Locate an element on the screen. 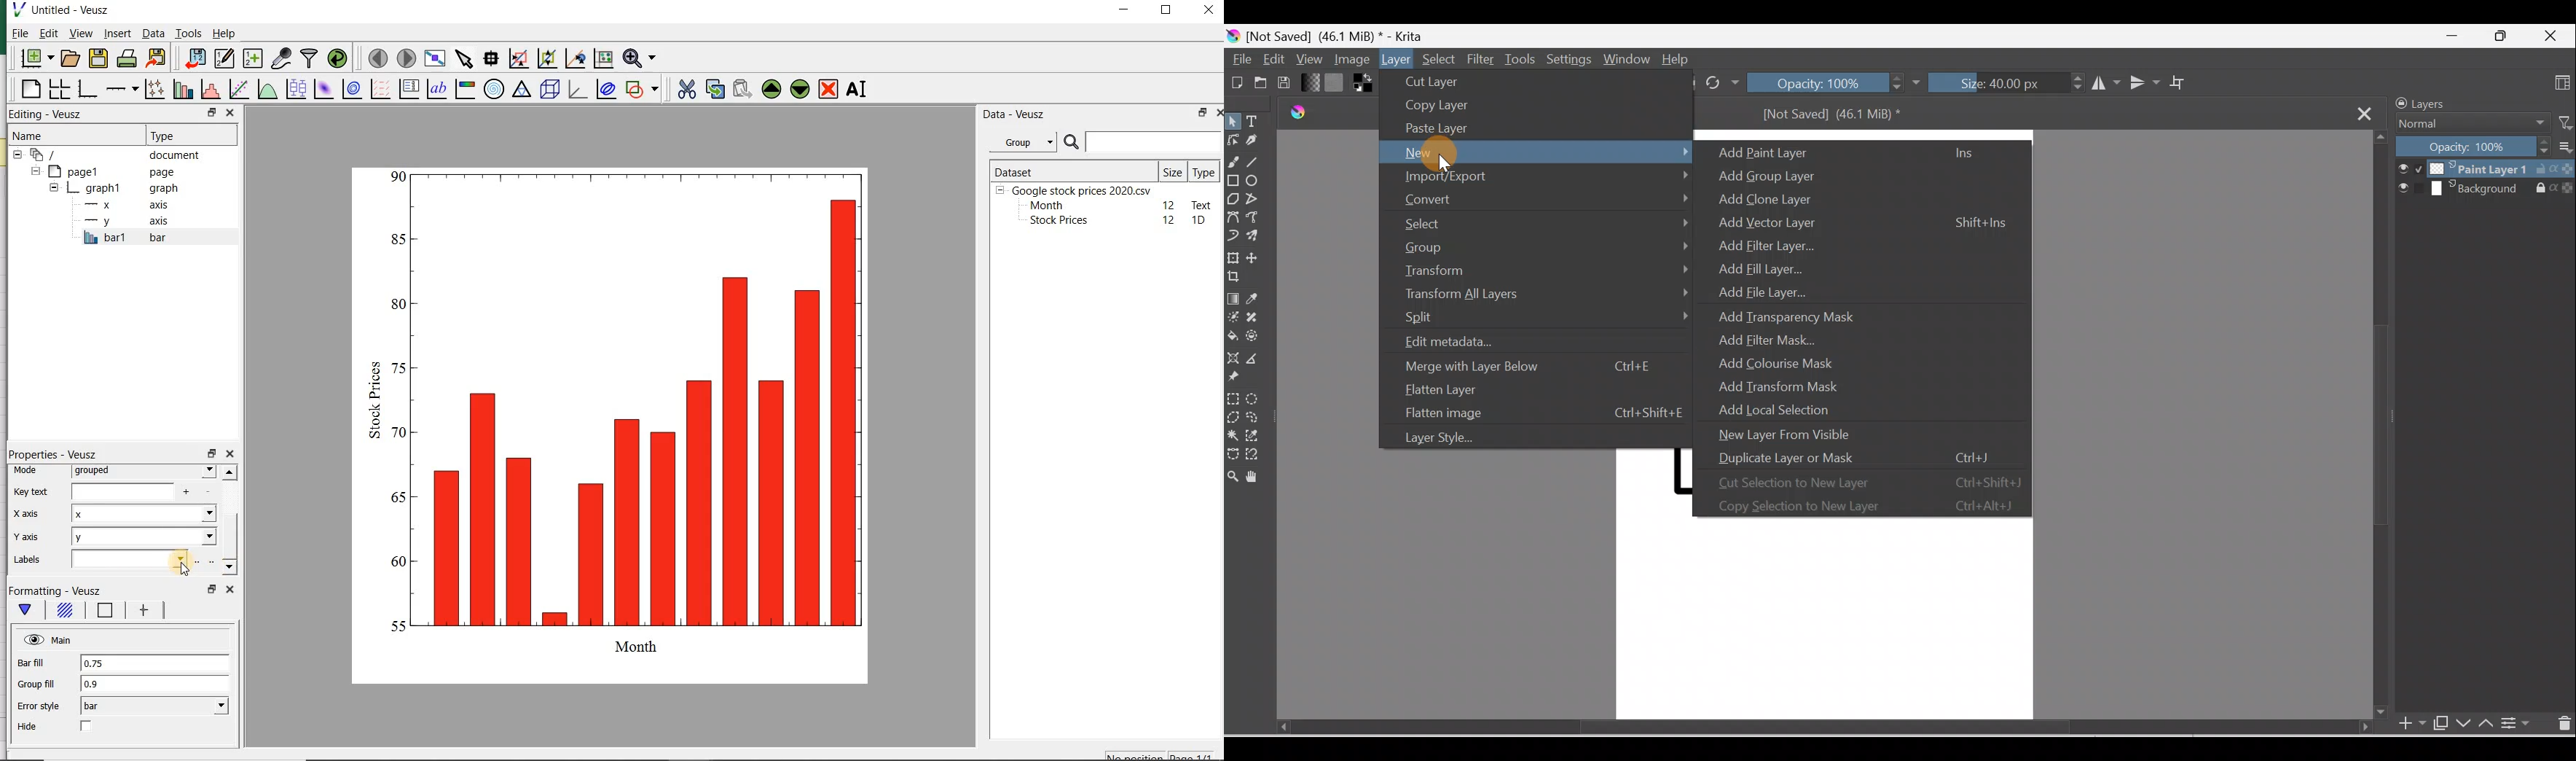 The width and height of the screenshot is (2576, 784). Add filter layer is located at coordinates (1763, 244).